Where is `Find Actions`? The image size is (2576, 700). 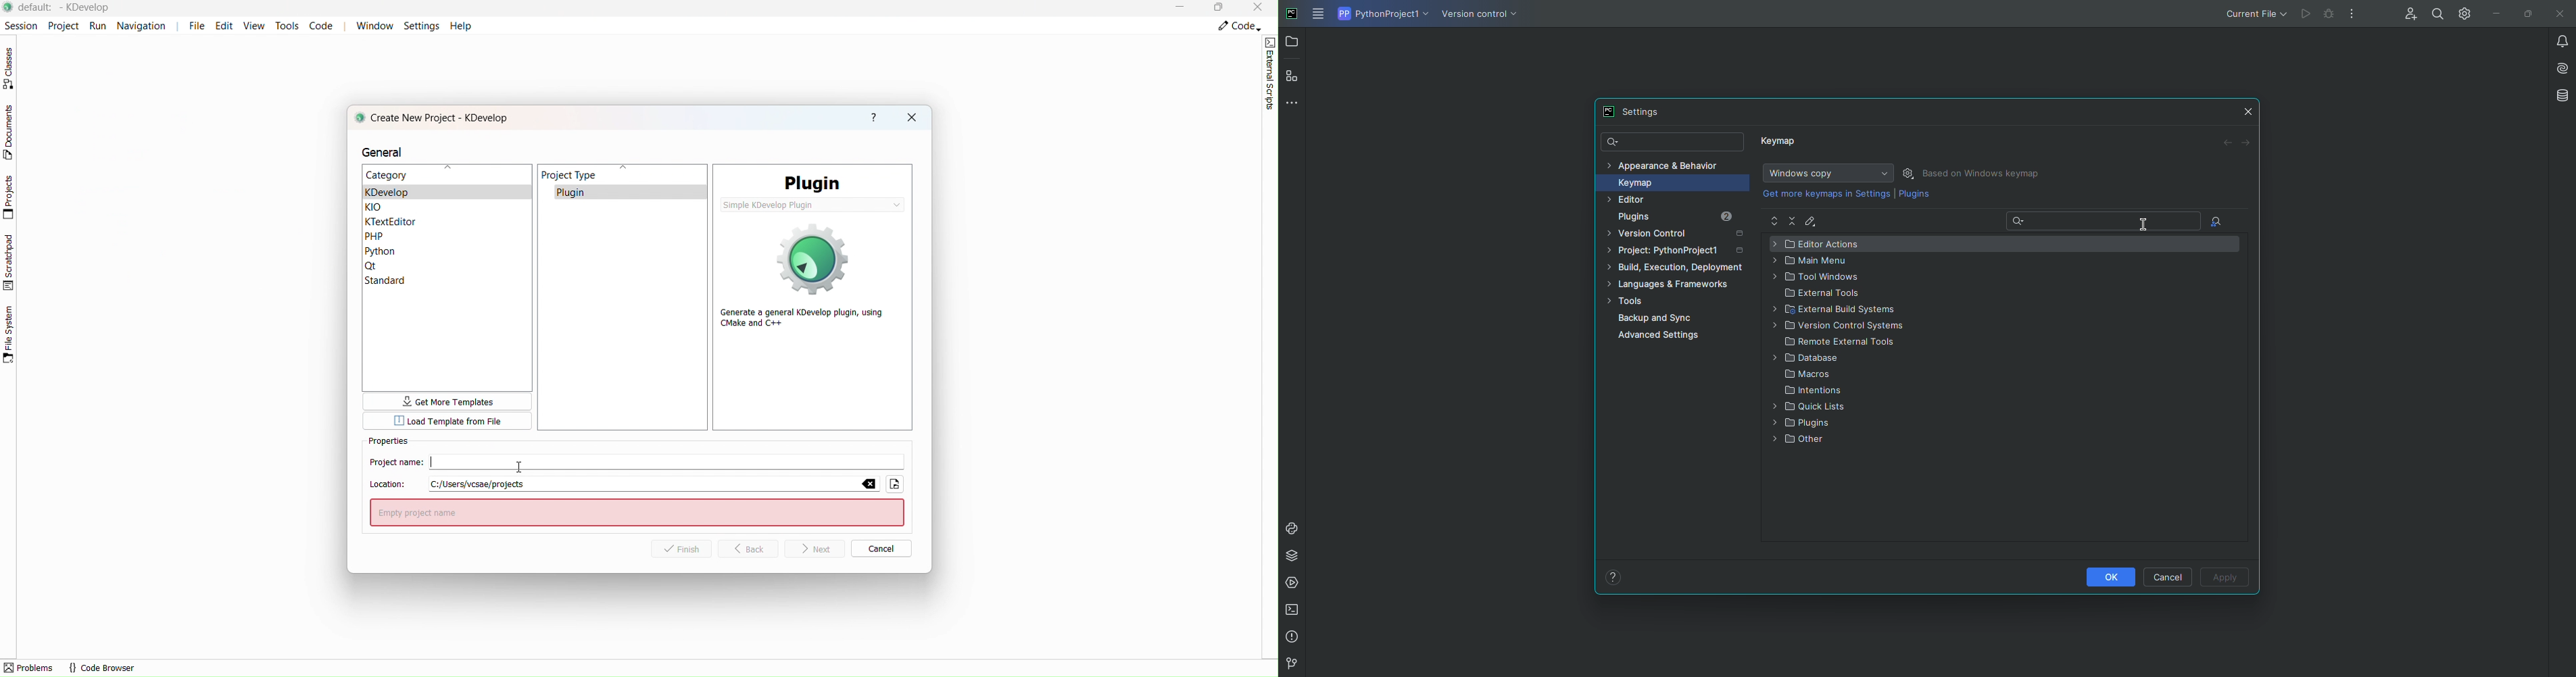
Find Actions is located at coordinates (2216, 222).